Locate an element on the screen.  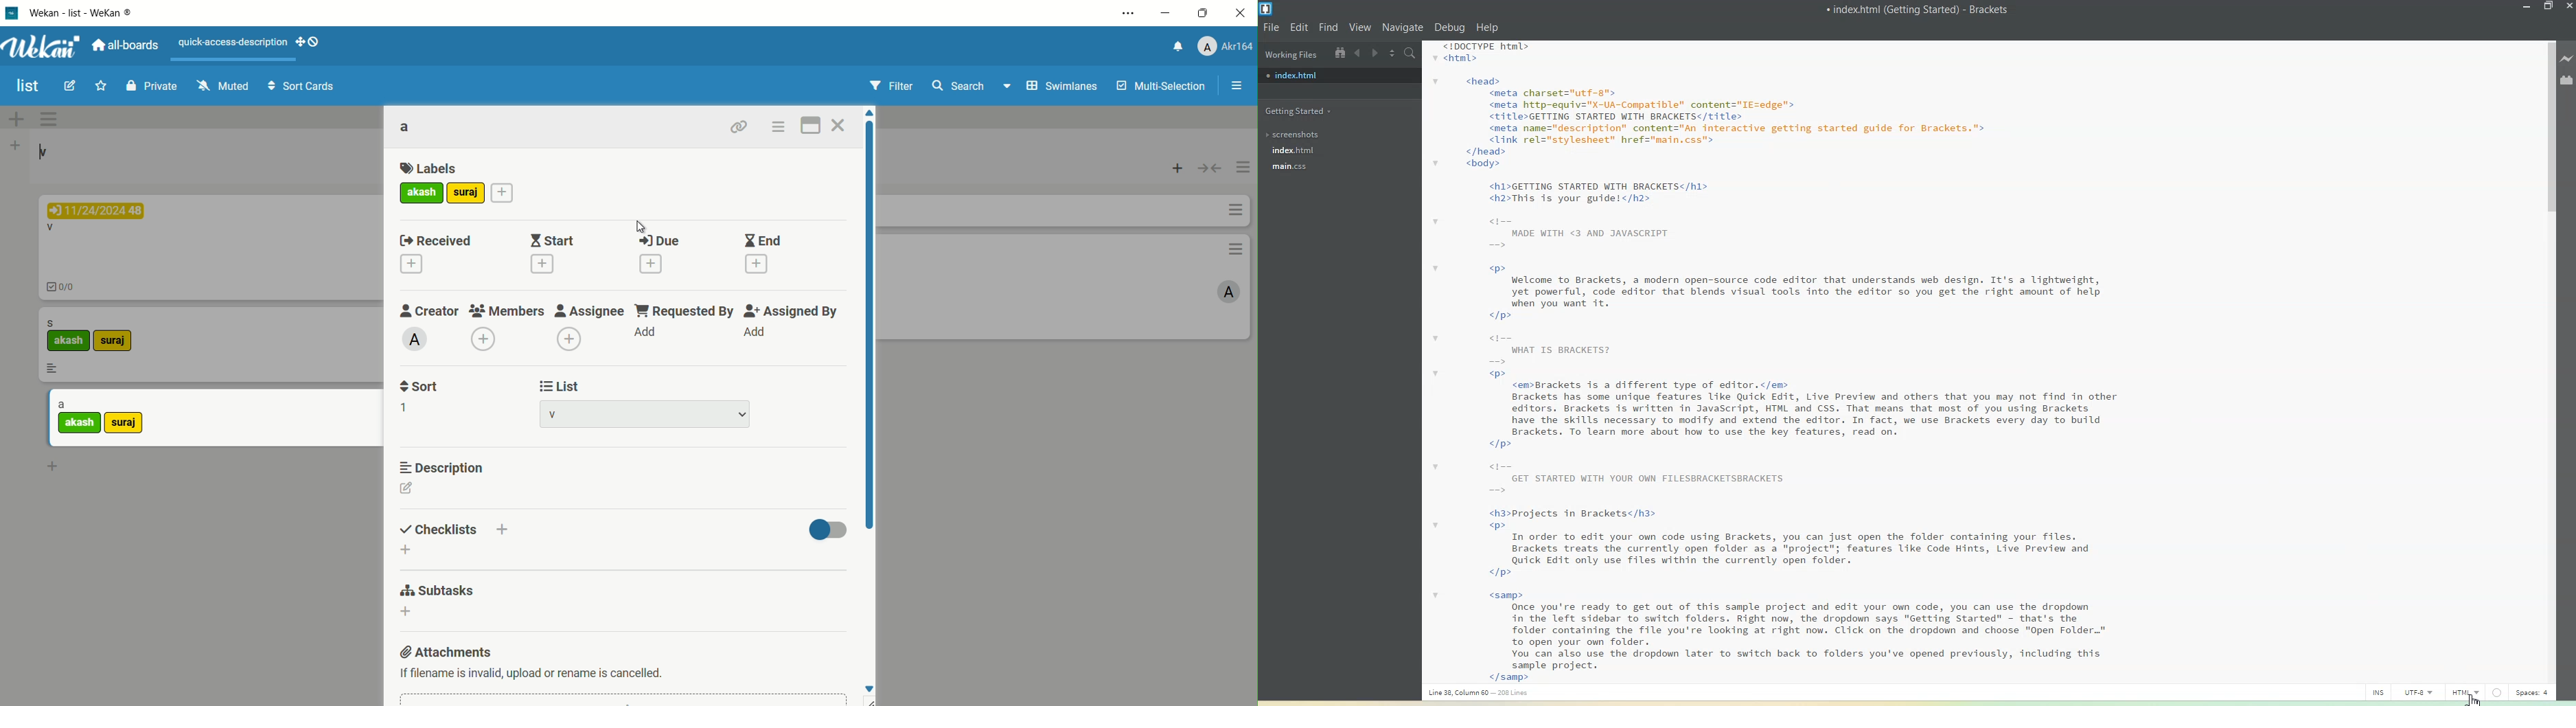
scroll bar is located at coordinates (868, 325).